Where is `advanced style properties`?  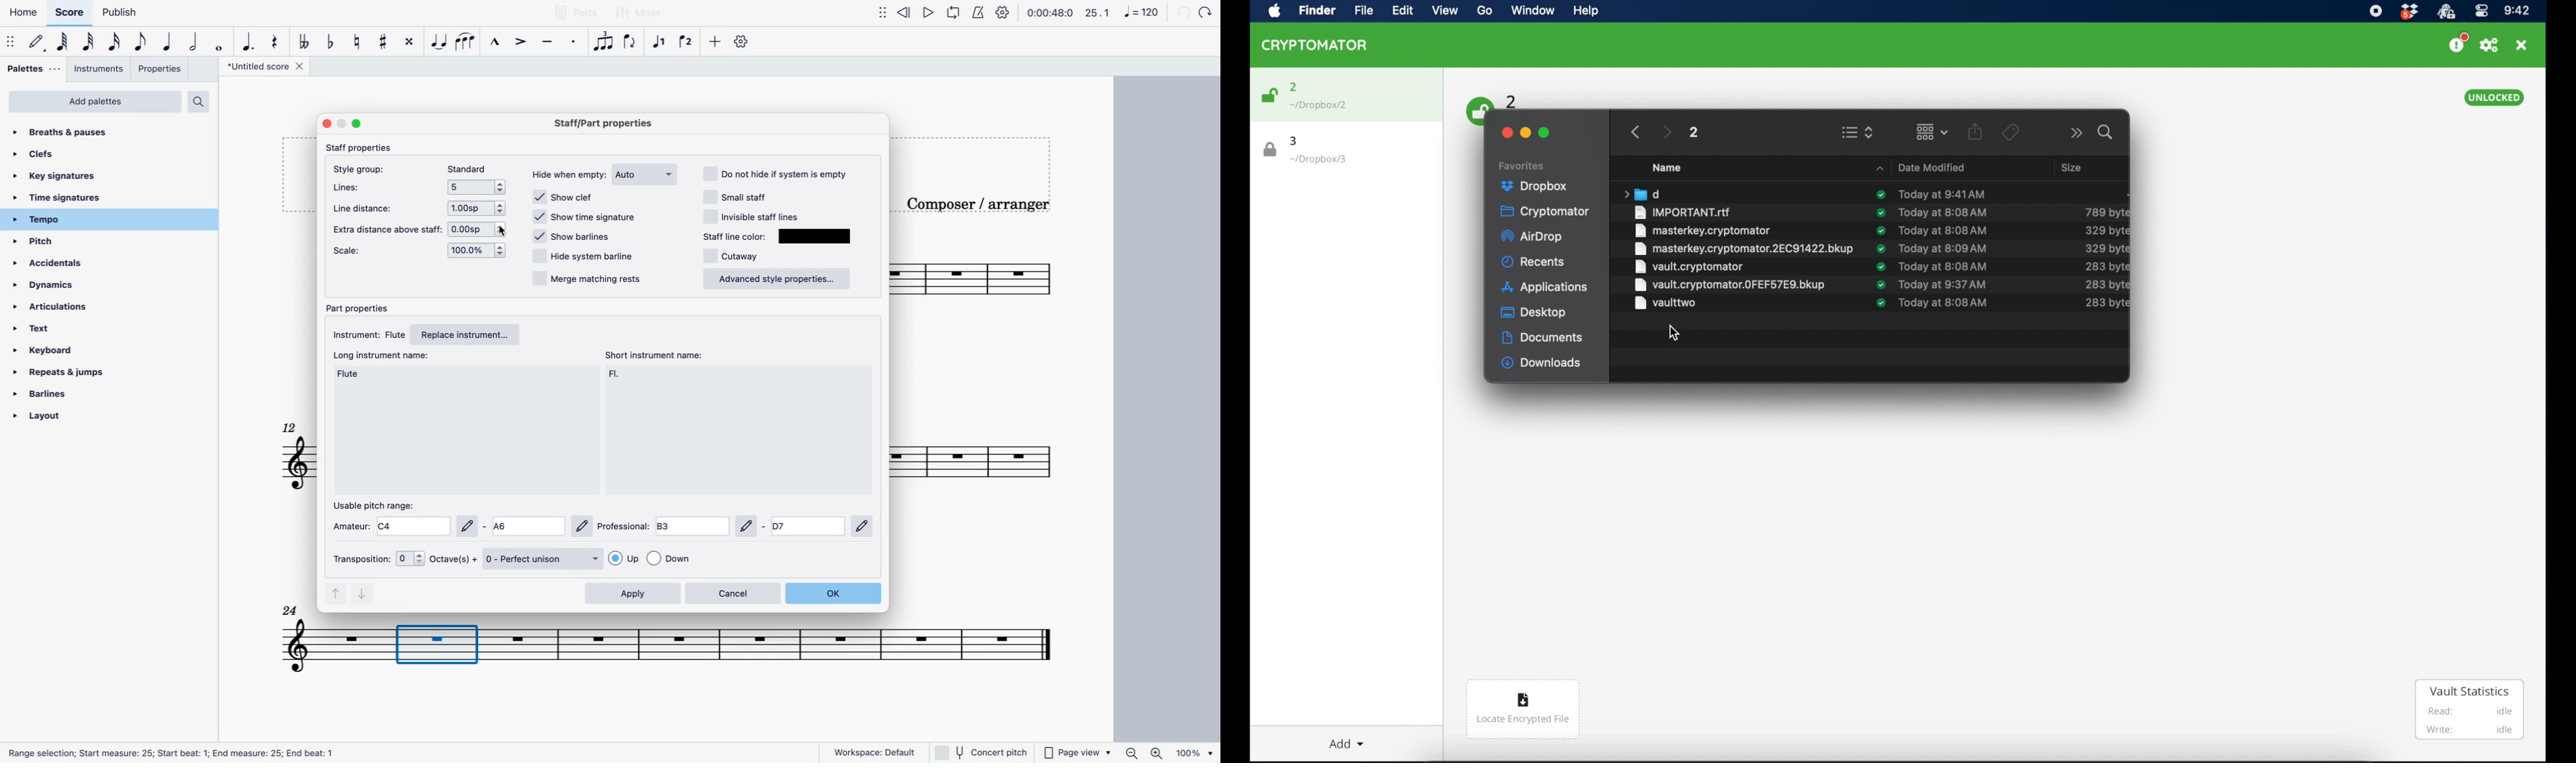
advanced style properties is located at coordinates (778, 280).